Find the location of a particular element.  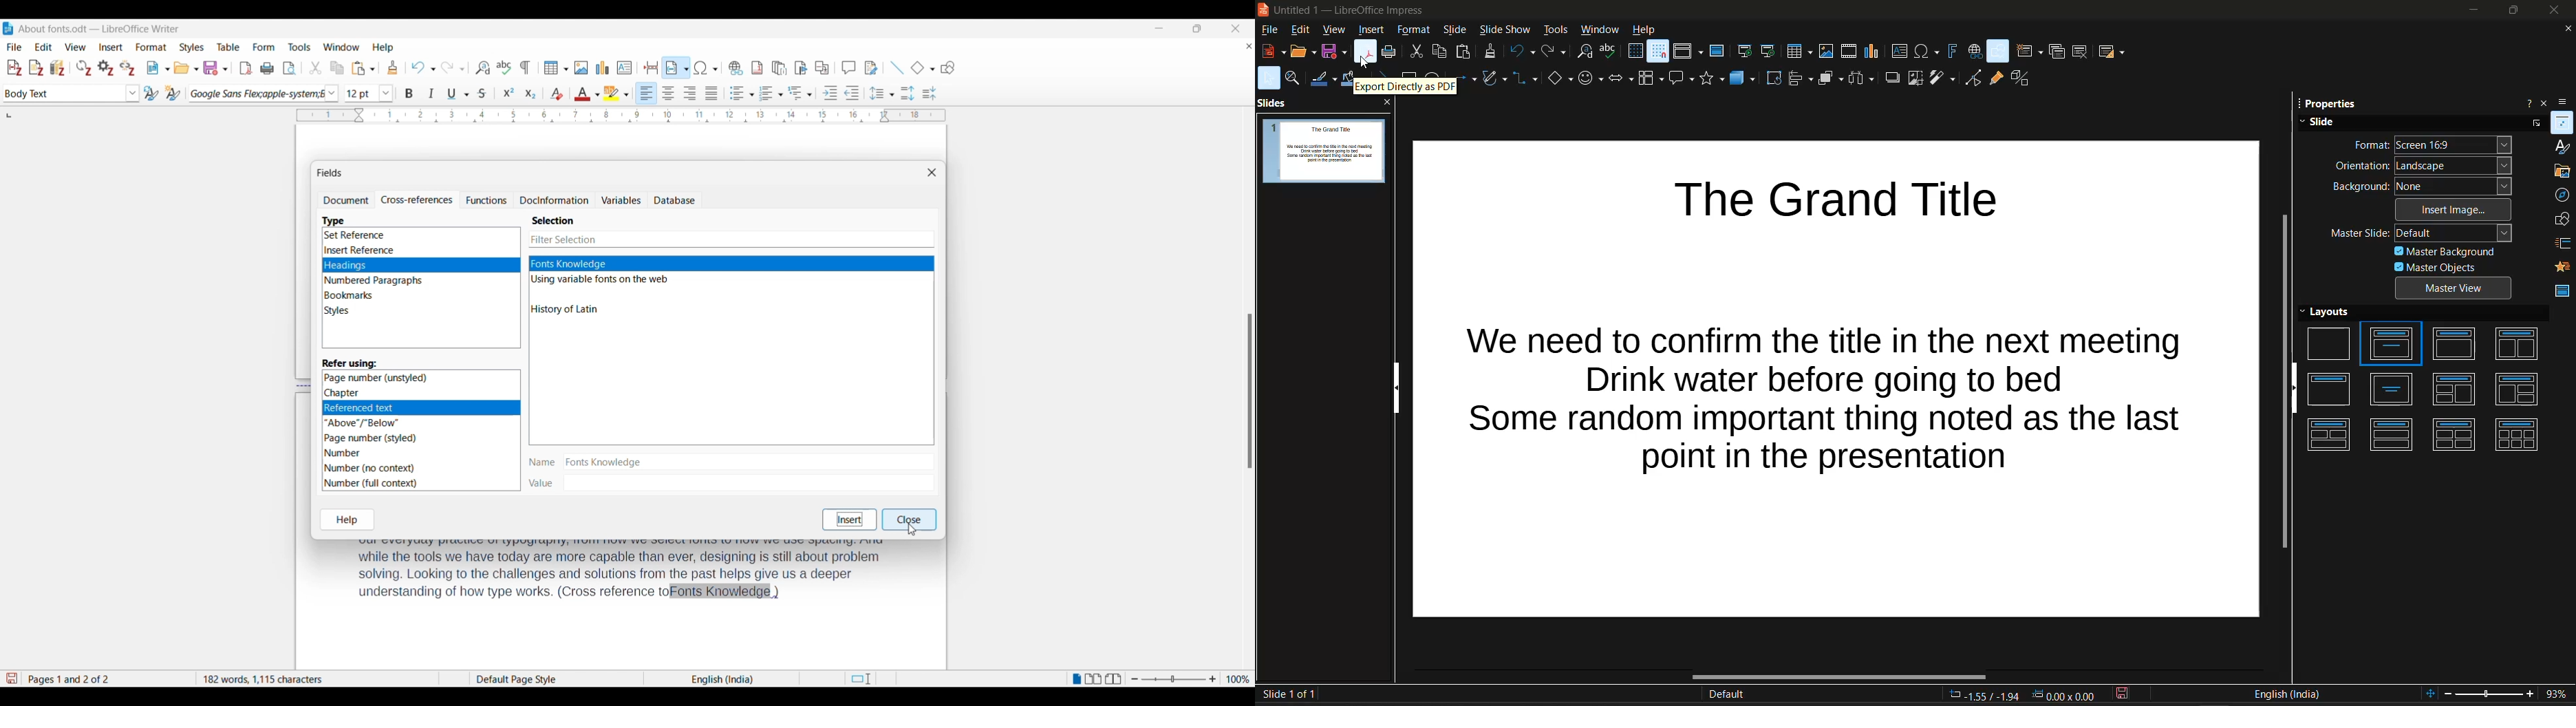

show draw functions is located at coordinates (1998, 50).